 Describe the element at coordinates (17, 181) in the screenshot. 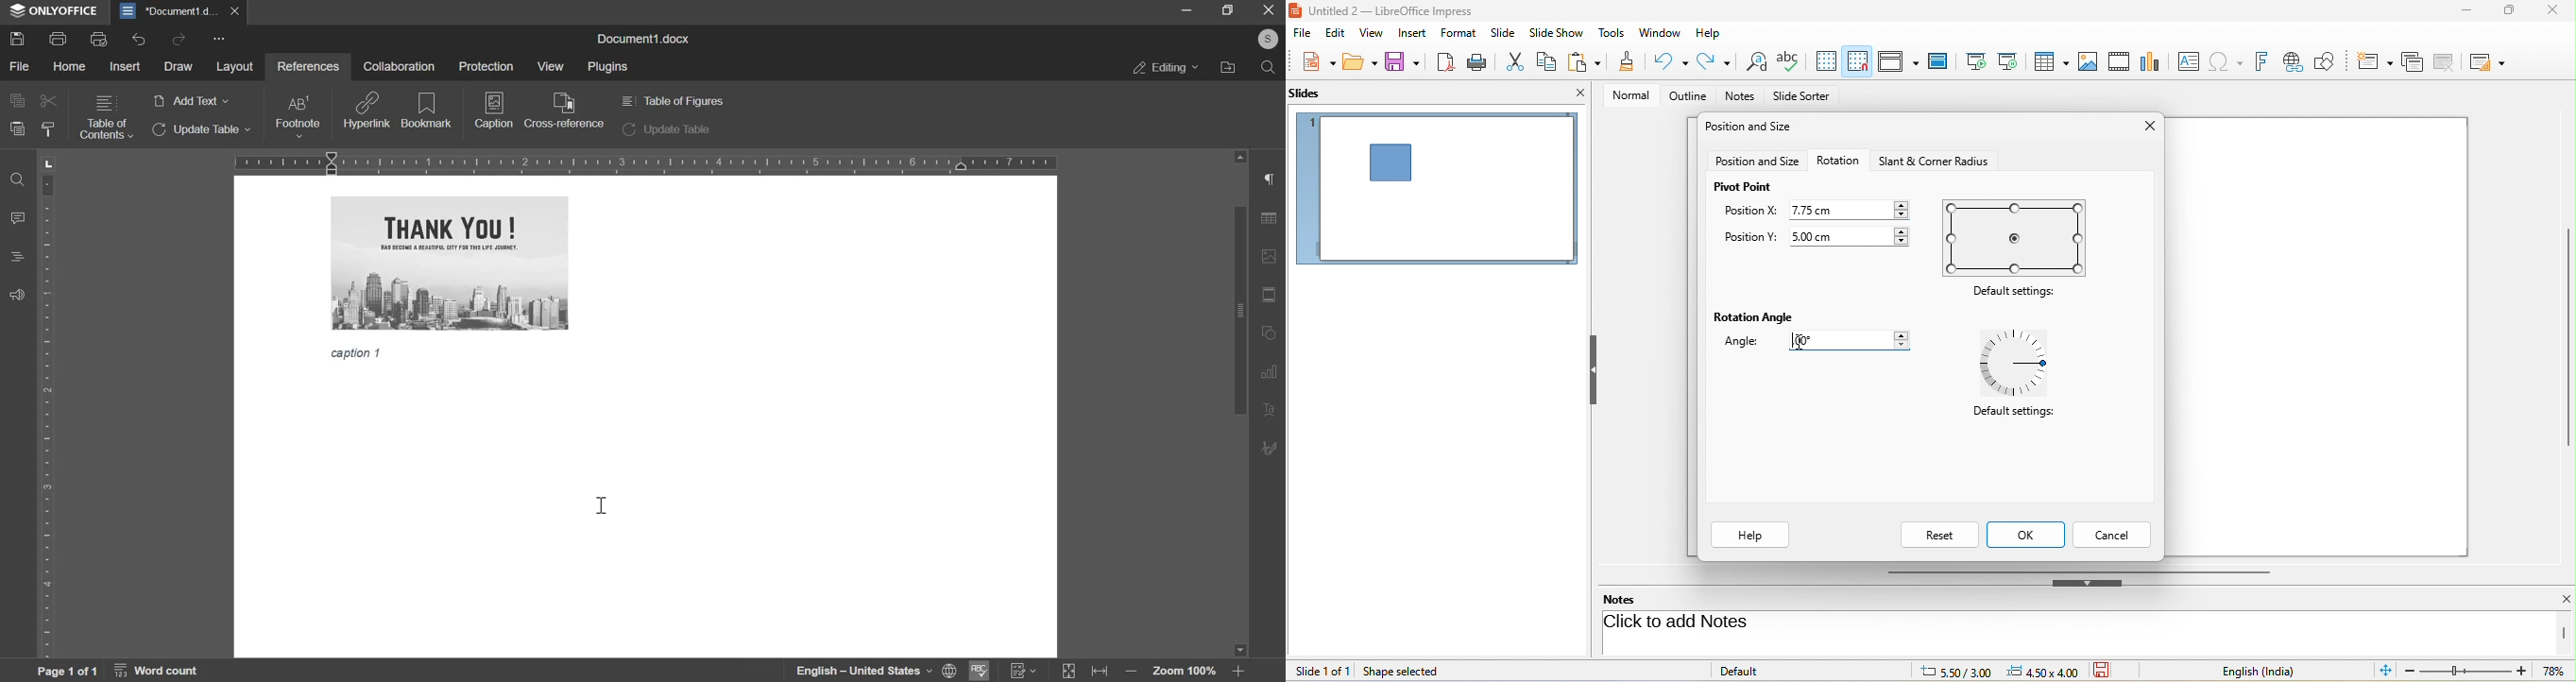

I see `find` at that location.